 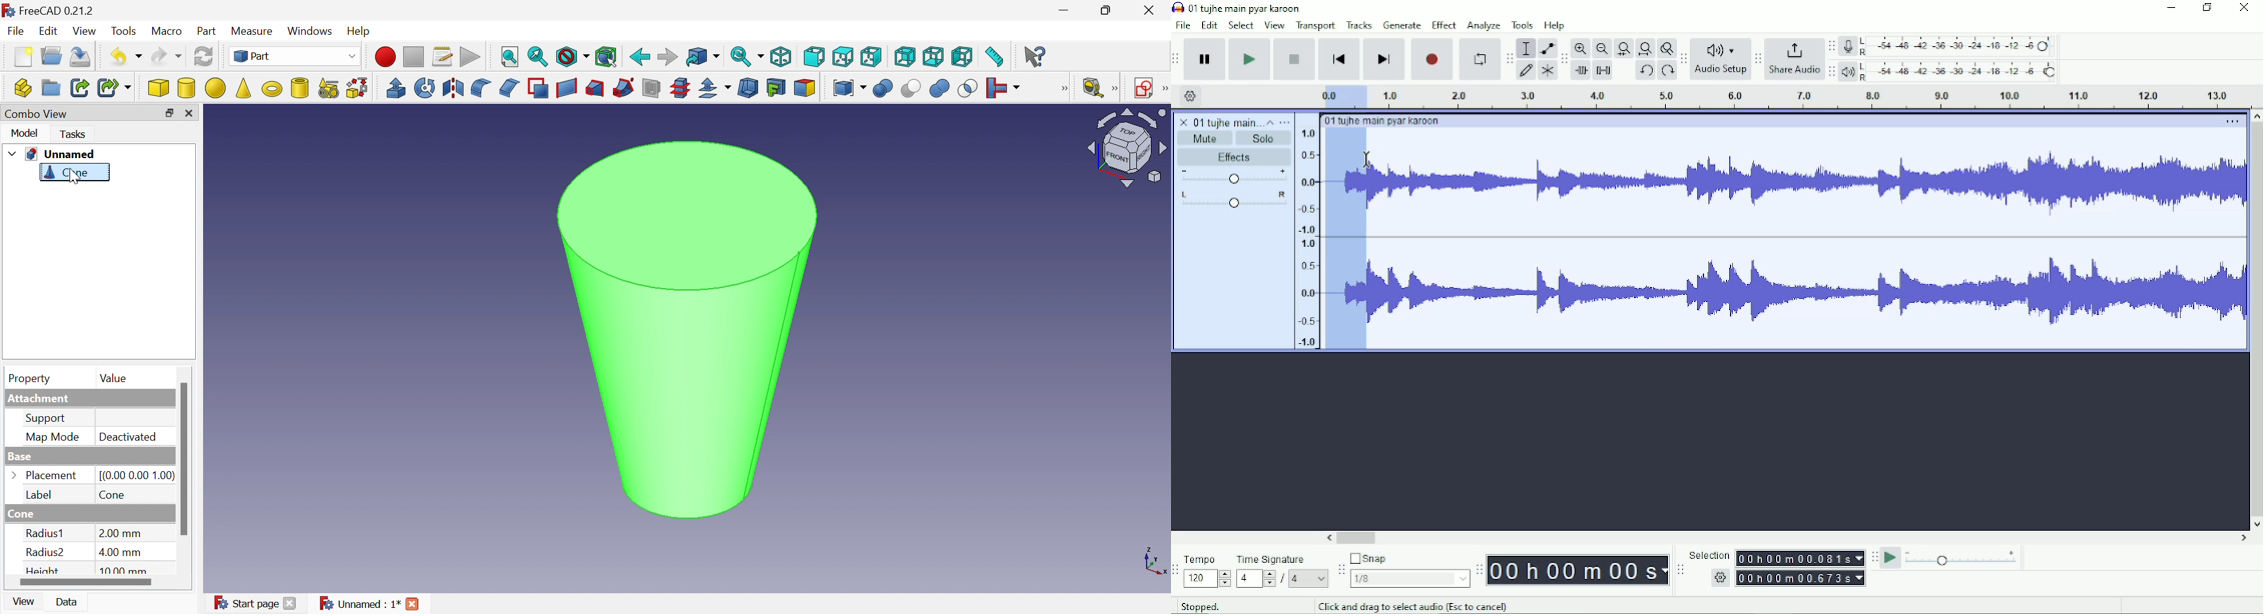 What do you see at coordinates (1666, 48) in the screenshot?
I see `Zoom toggle` at bounding box center [1666, 48].